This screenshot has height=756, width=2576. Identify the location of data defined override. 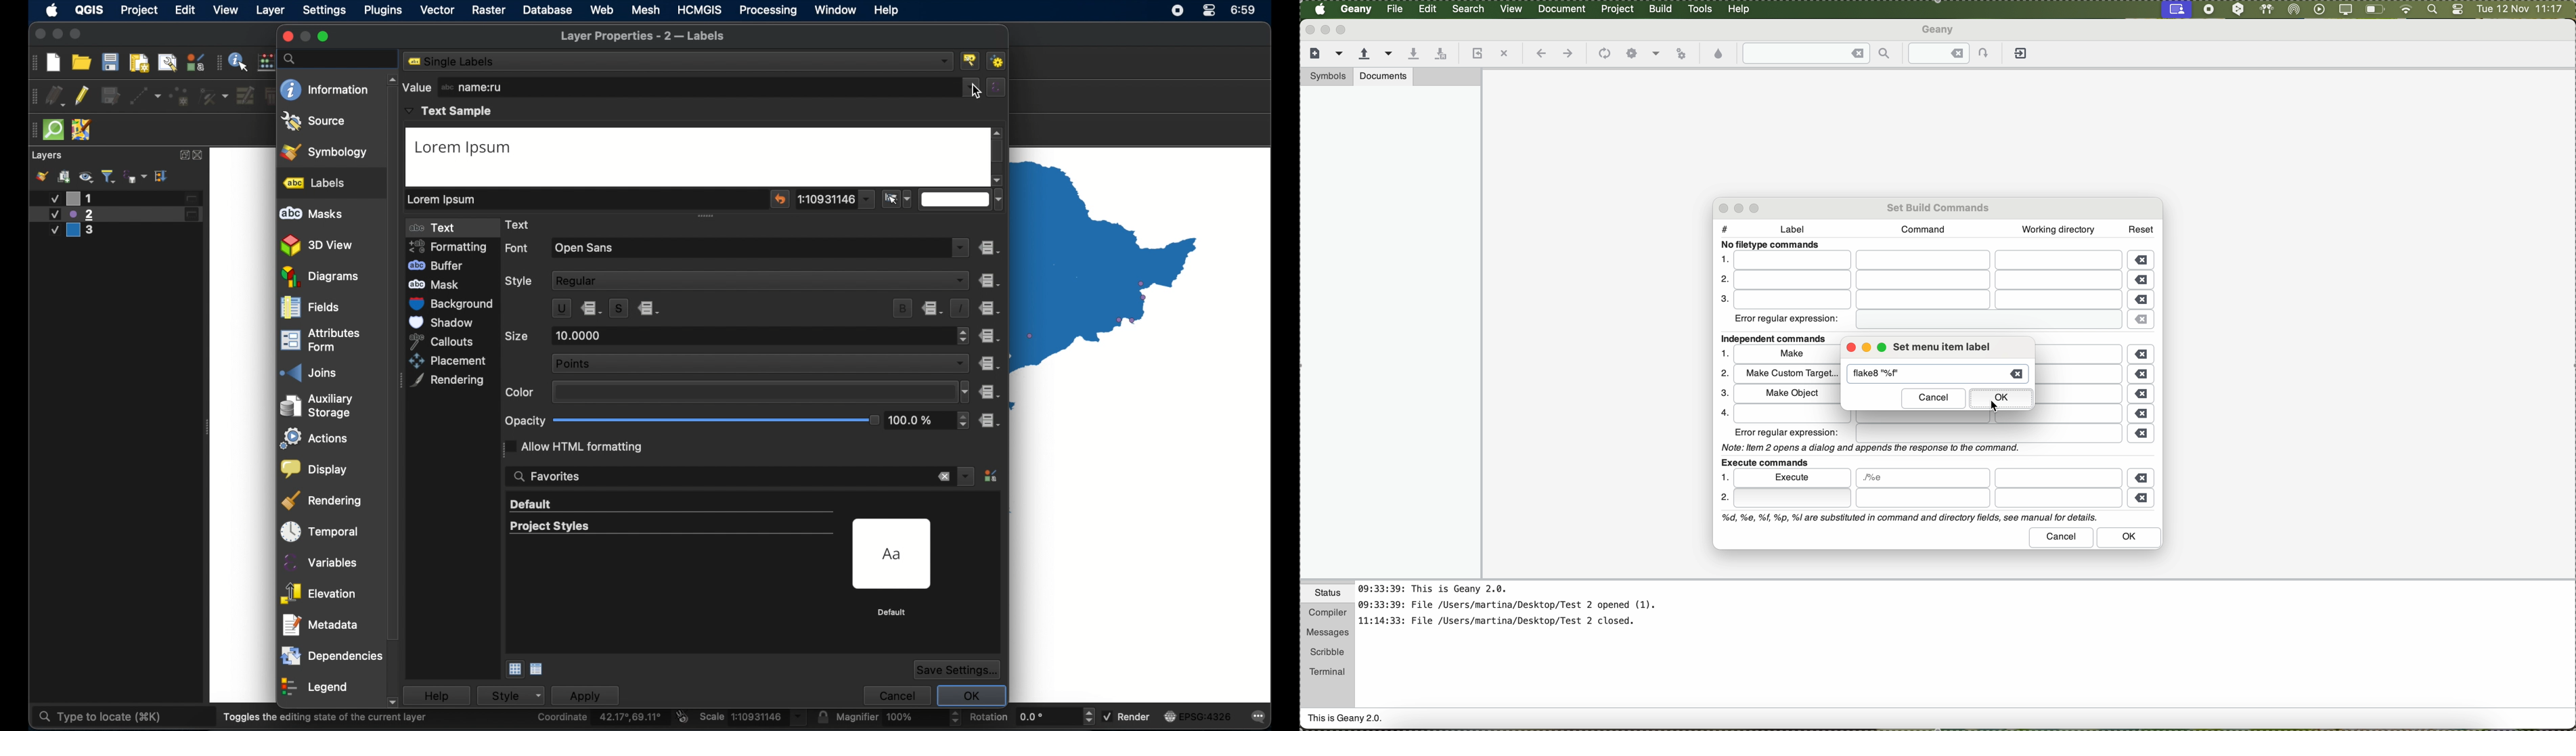
(650, 309).